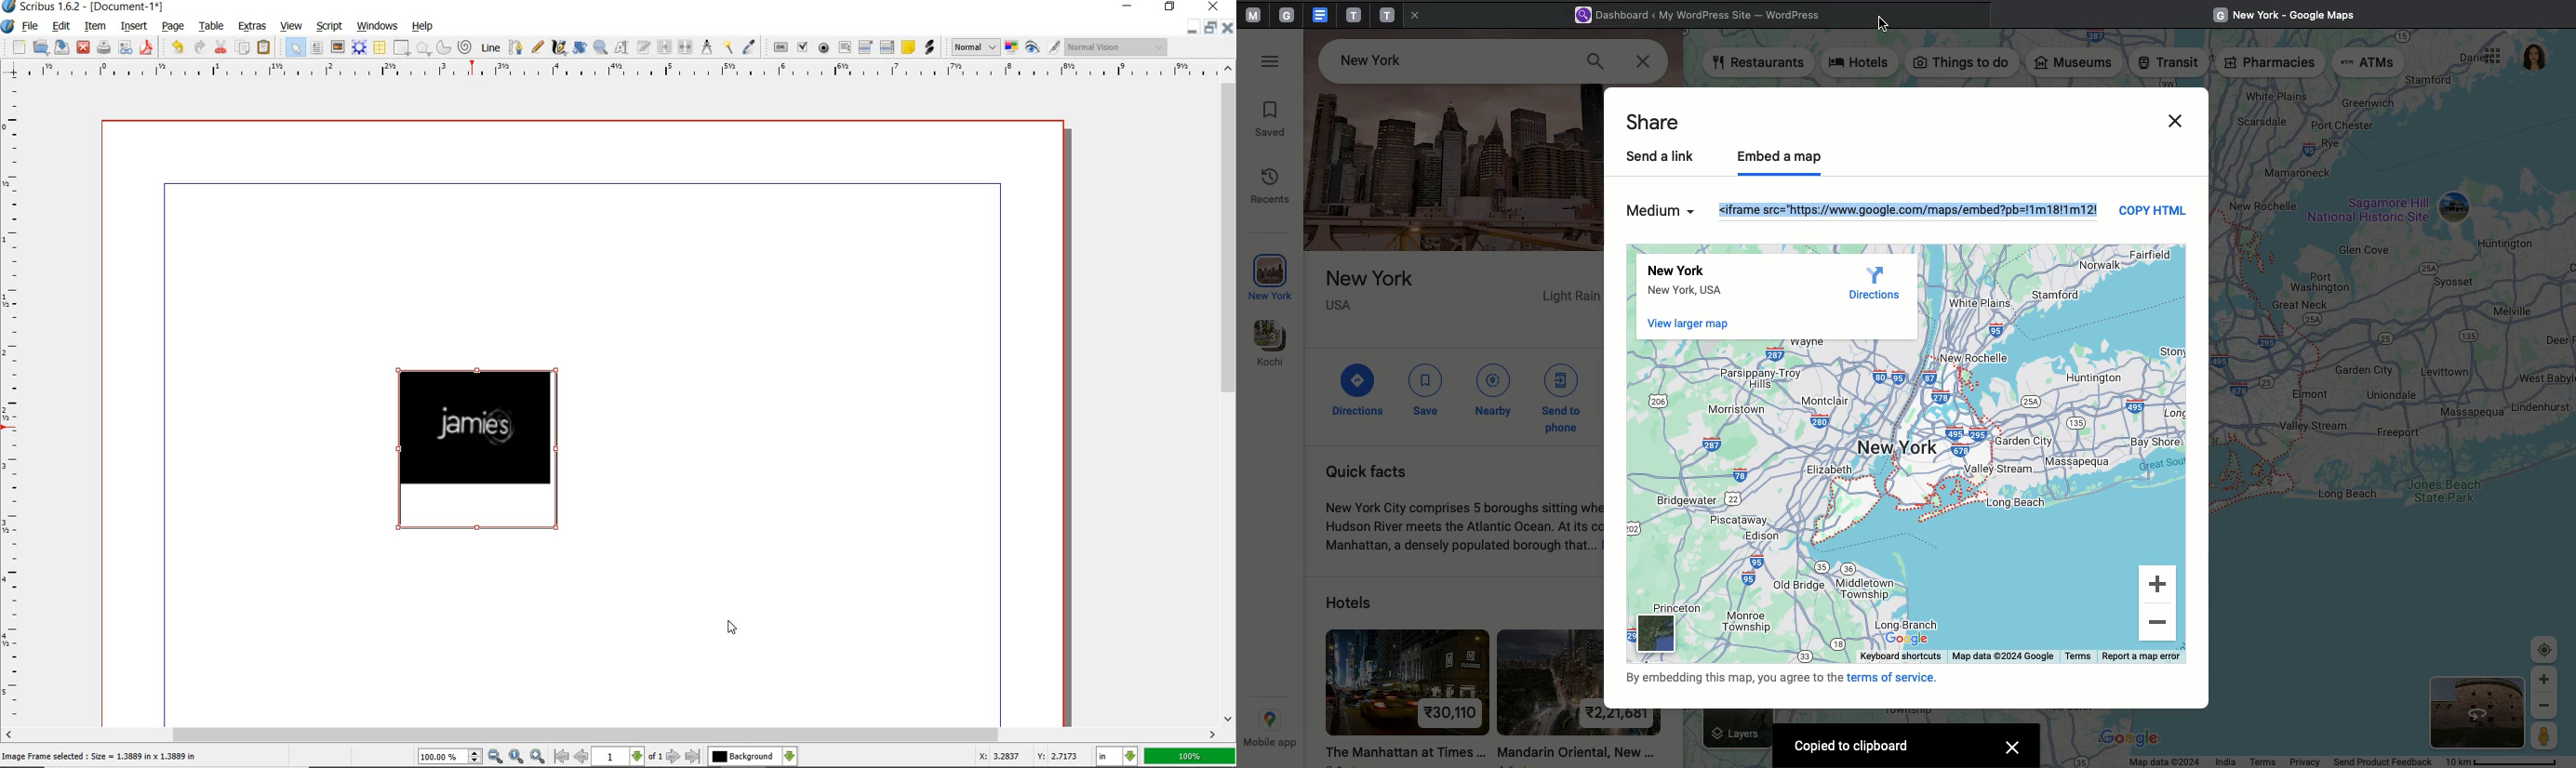  What do you see at coordinates (127, 48) in the screenshot?
I see `preflight verifier` at bounding box center [127, 48].